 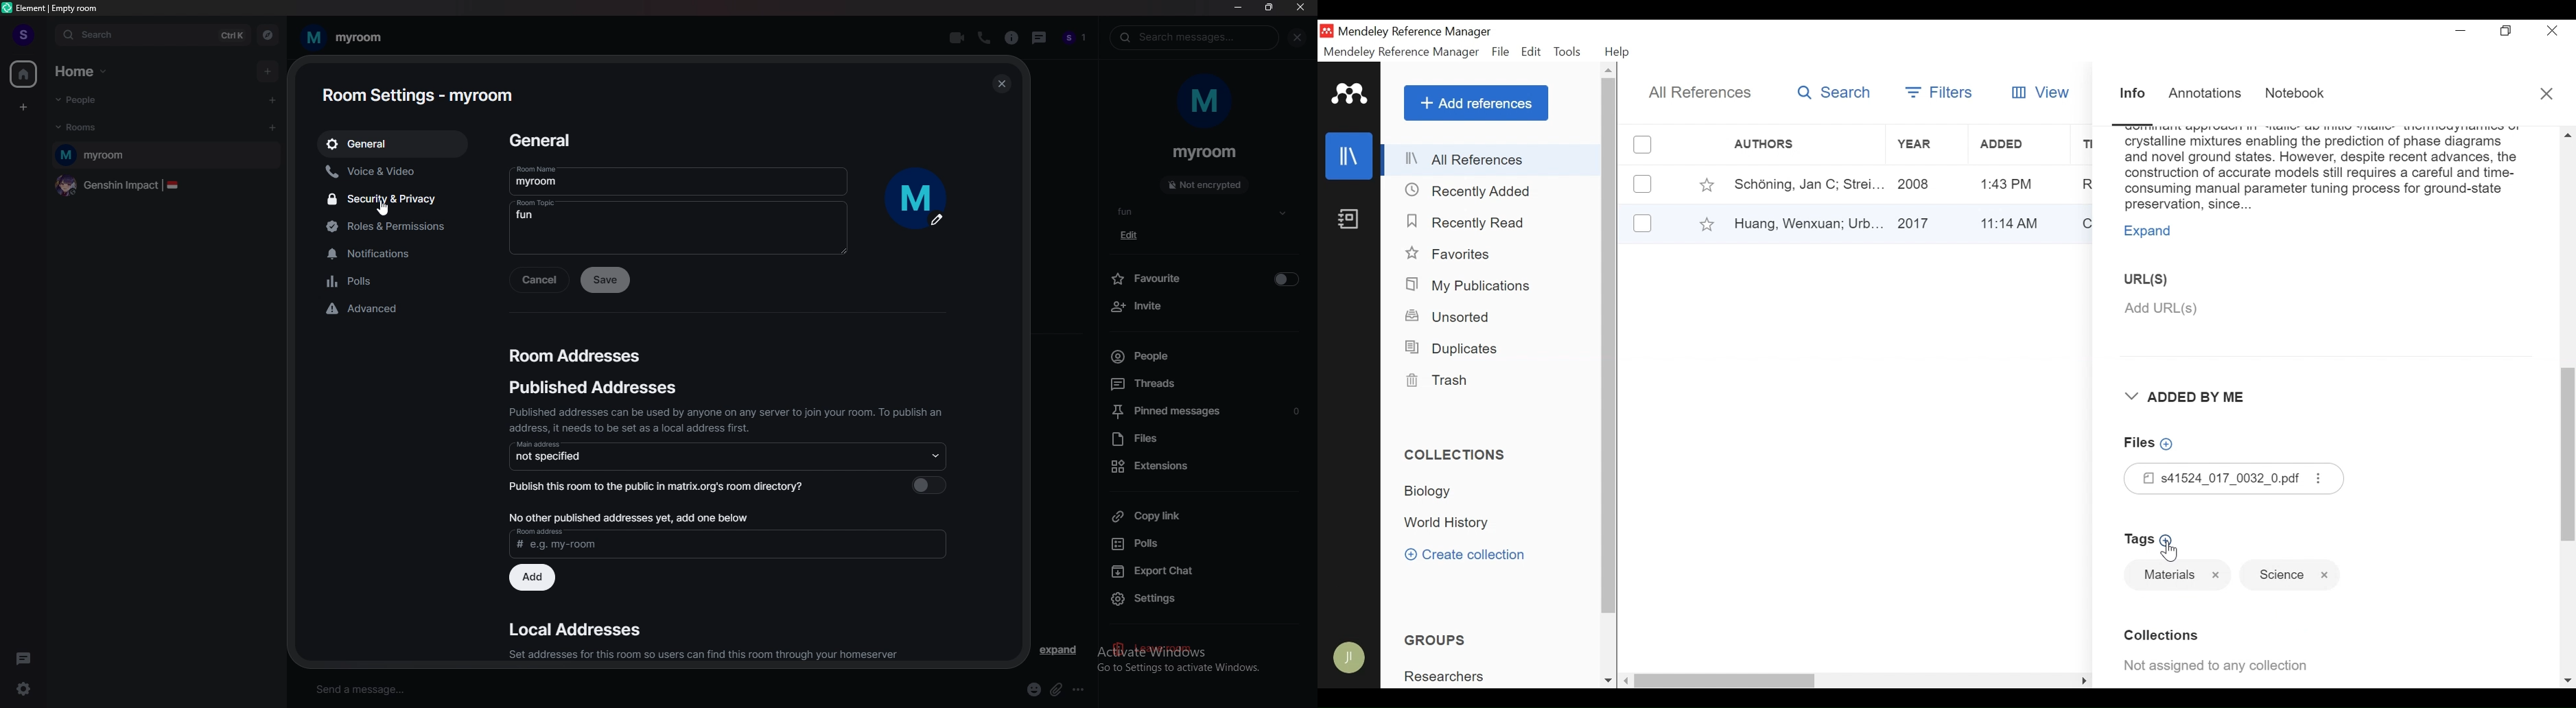 What do you see at coordinates (404, 228) in the screenshot?
I see `roles and permissions` at bounding box center [404, 228].